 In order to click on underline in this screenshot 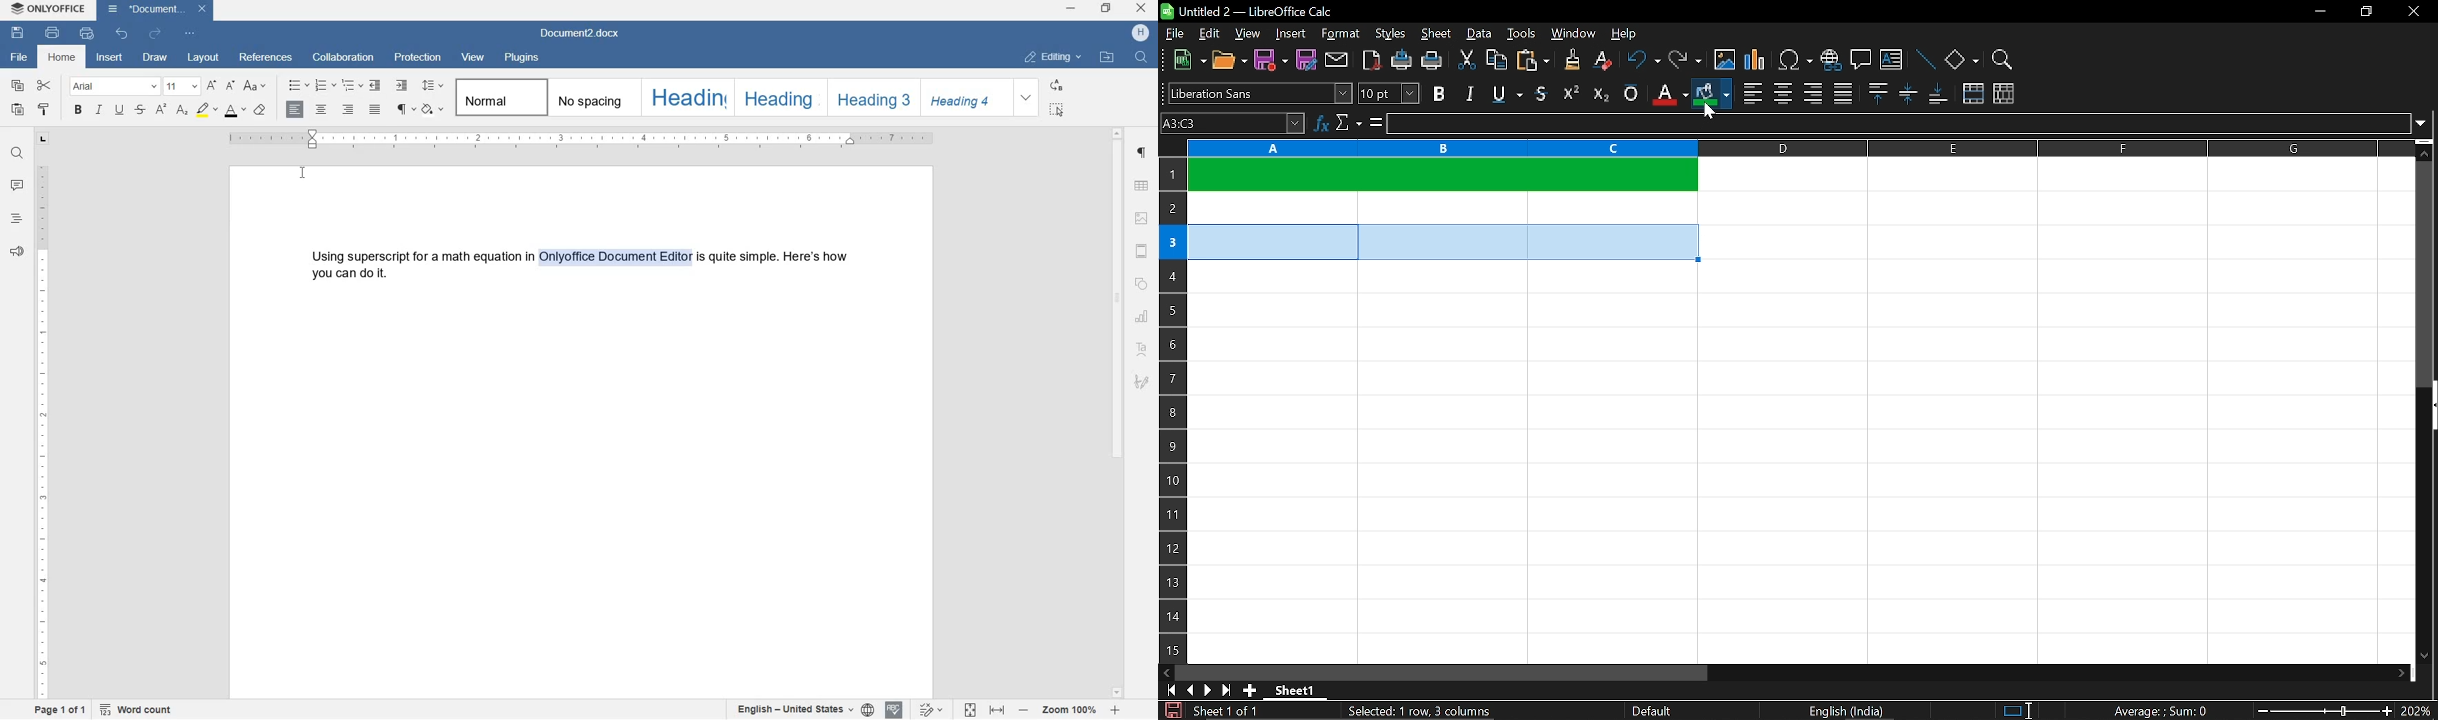, I will do `click(1504, 94)`.